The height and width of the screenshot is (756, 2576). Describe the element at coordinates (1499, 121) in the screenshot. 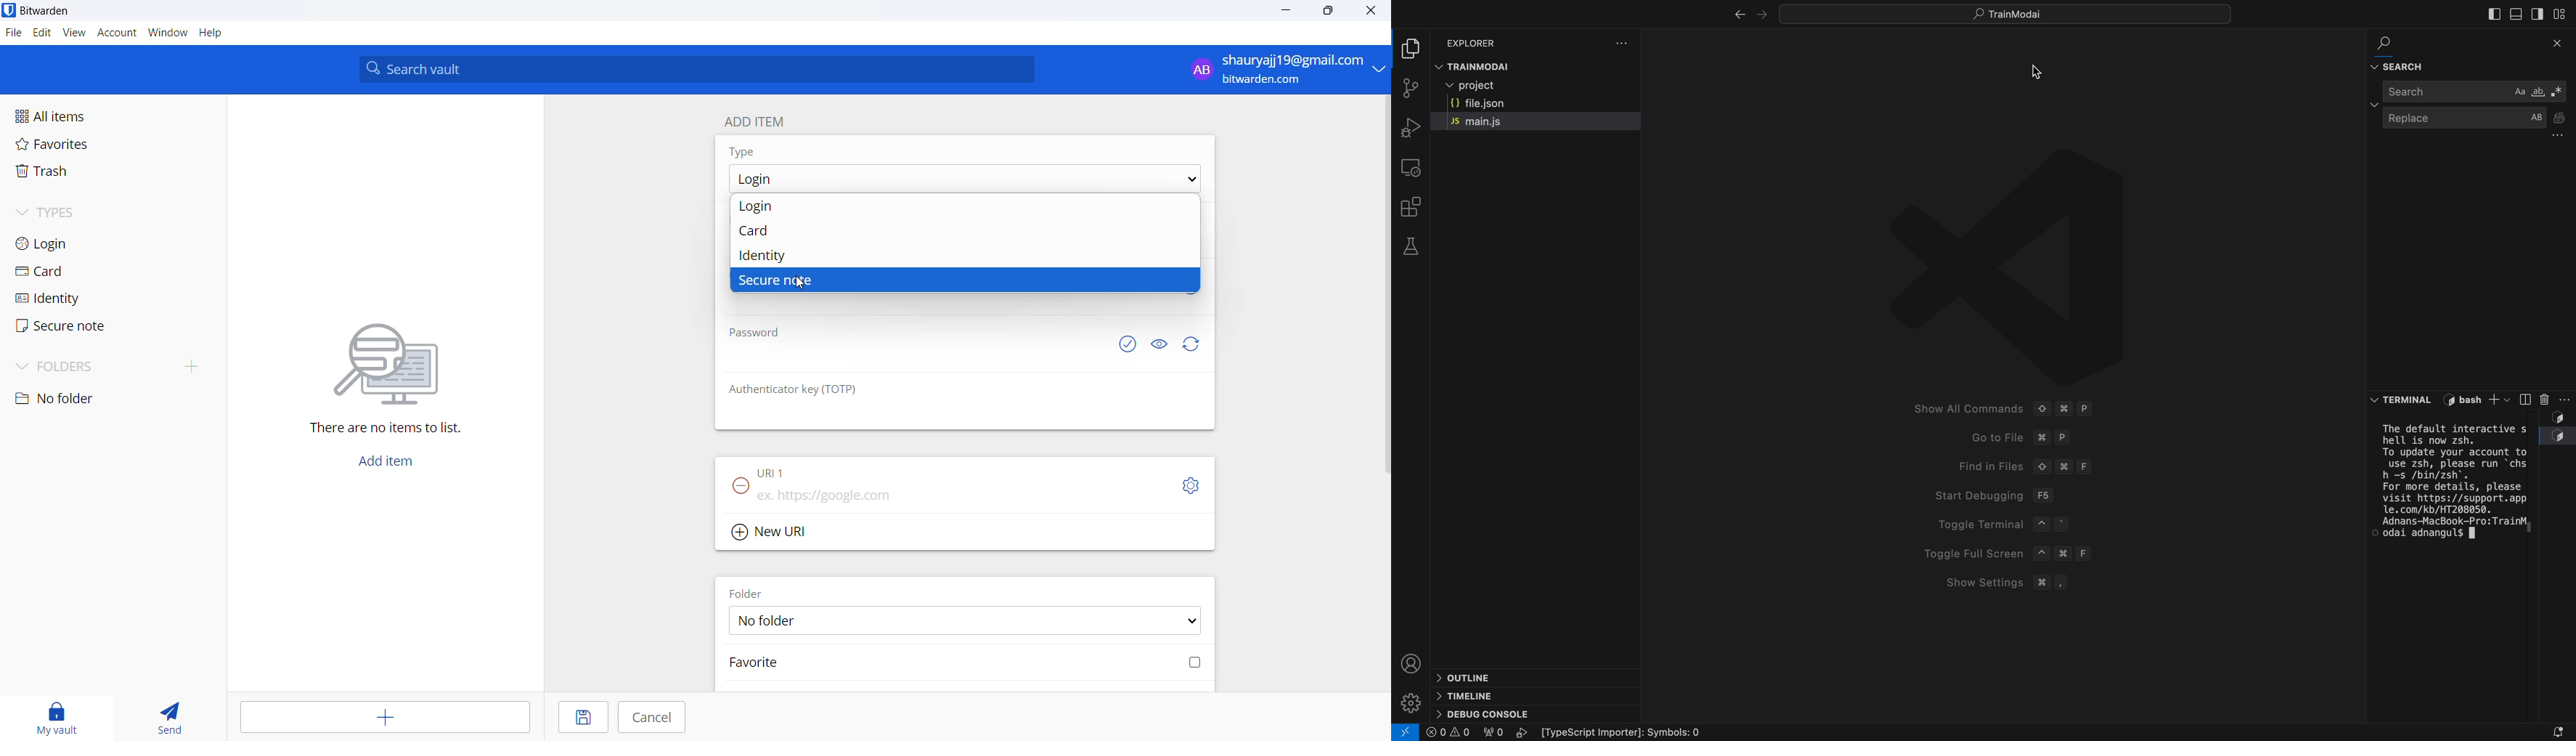

I see `main.js` at that location.